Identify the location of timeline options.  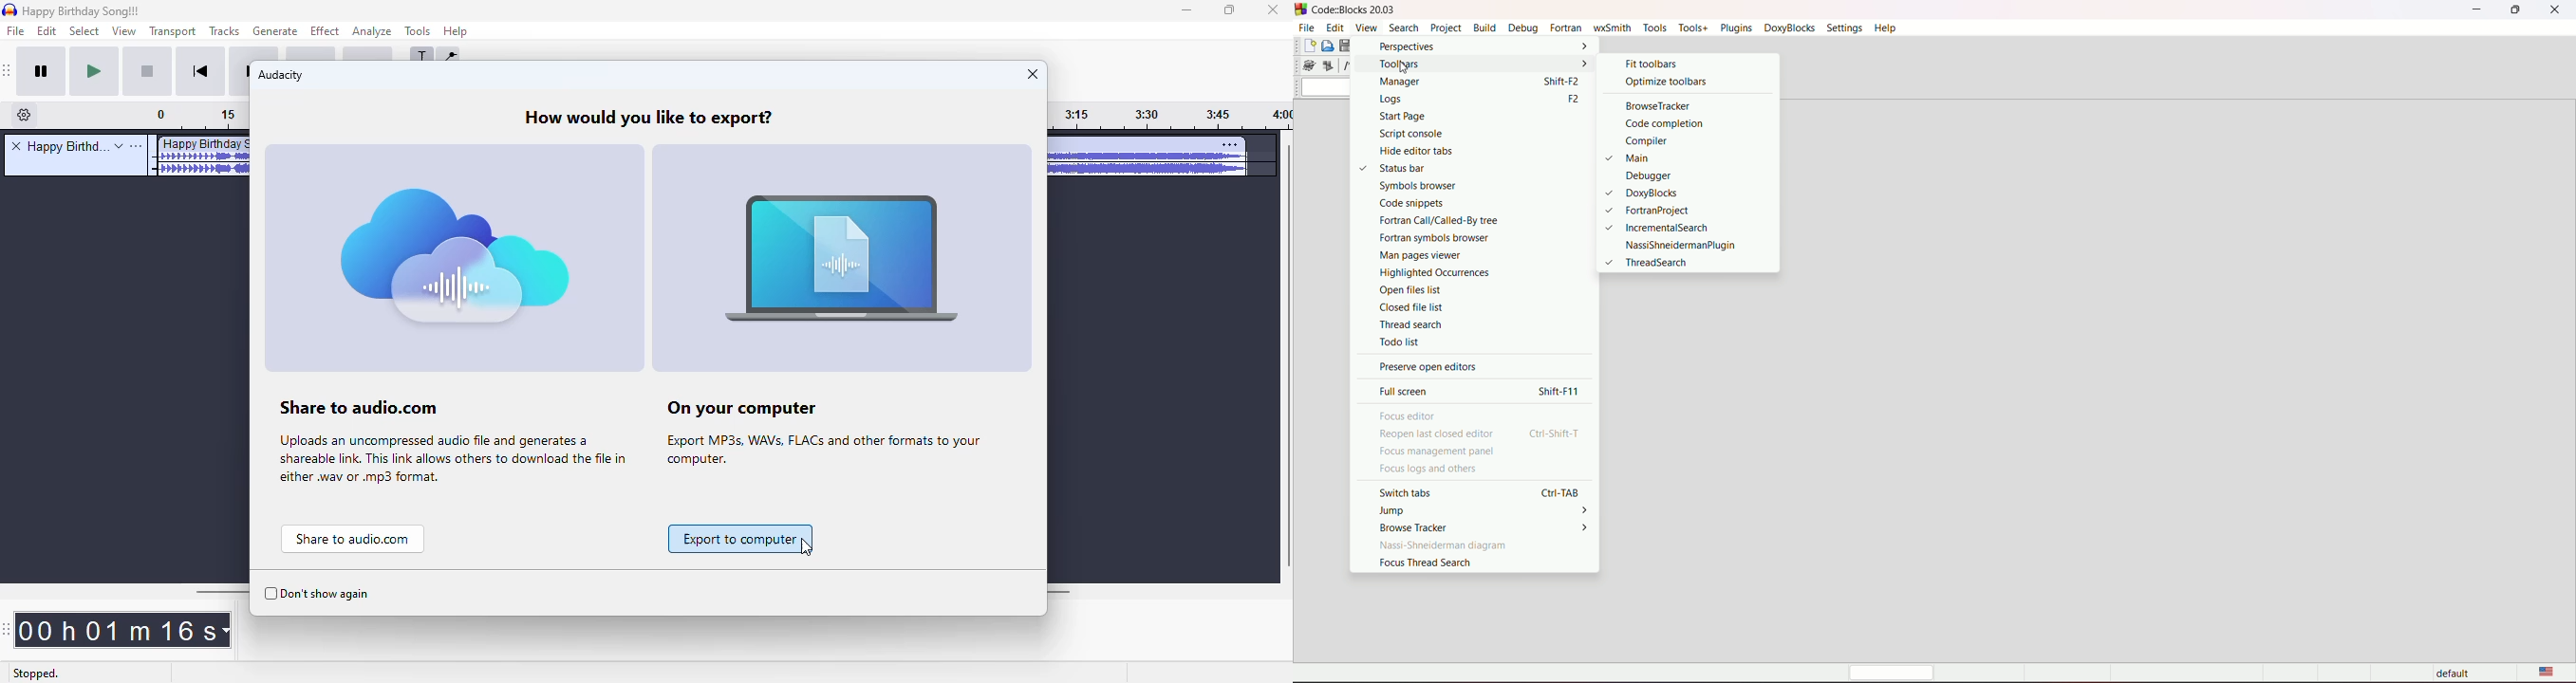
(25, 115).